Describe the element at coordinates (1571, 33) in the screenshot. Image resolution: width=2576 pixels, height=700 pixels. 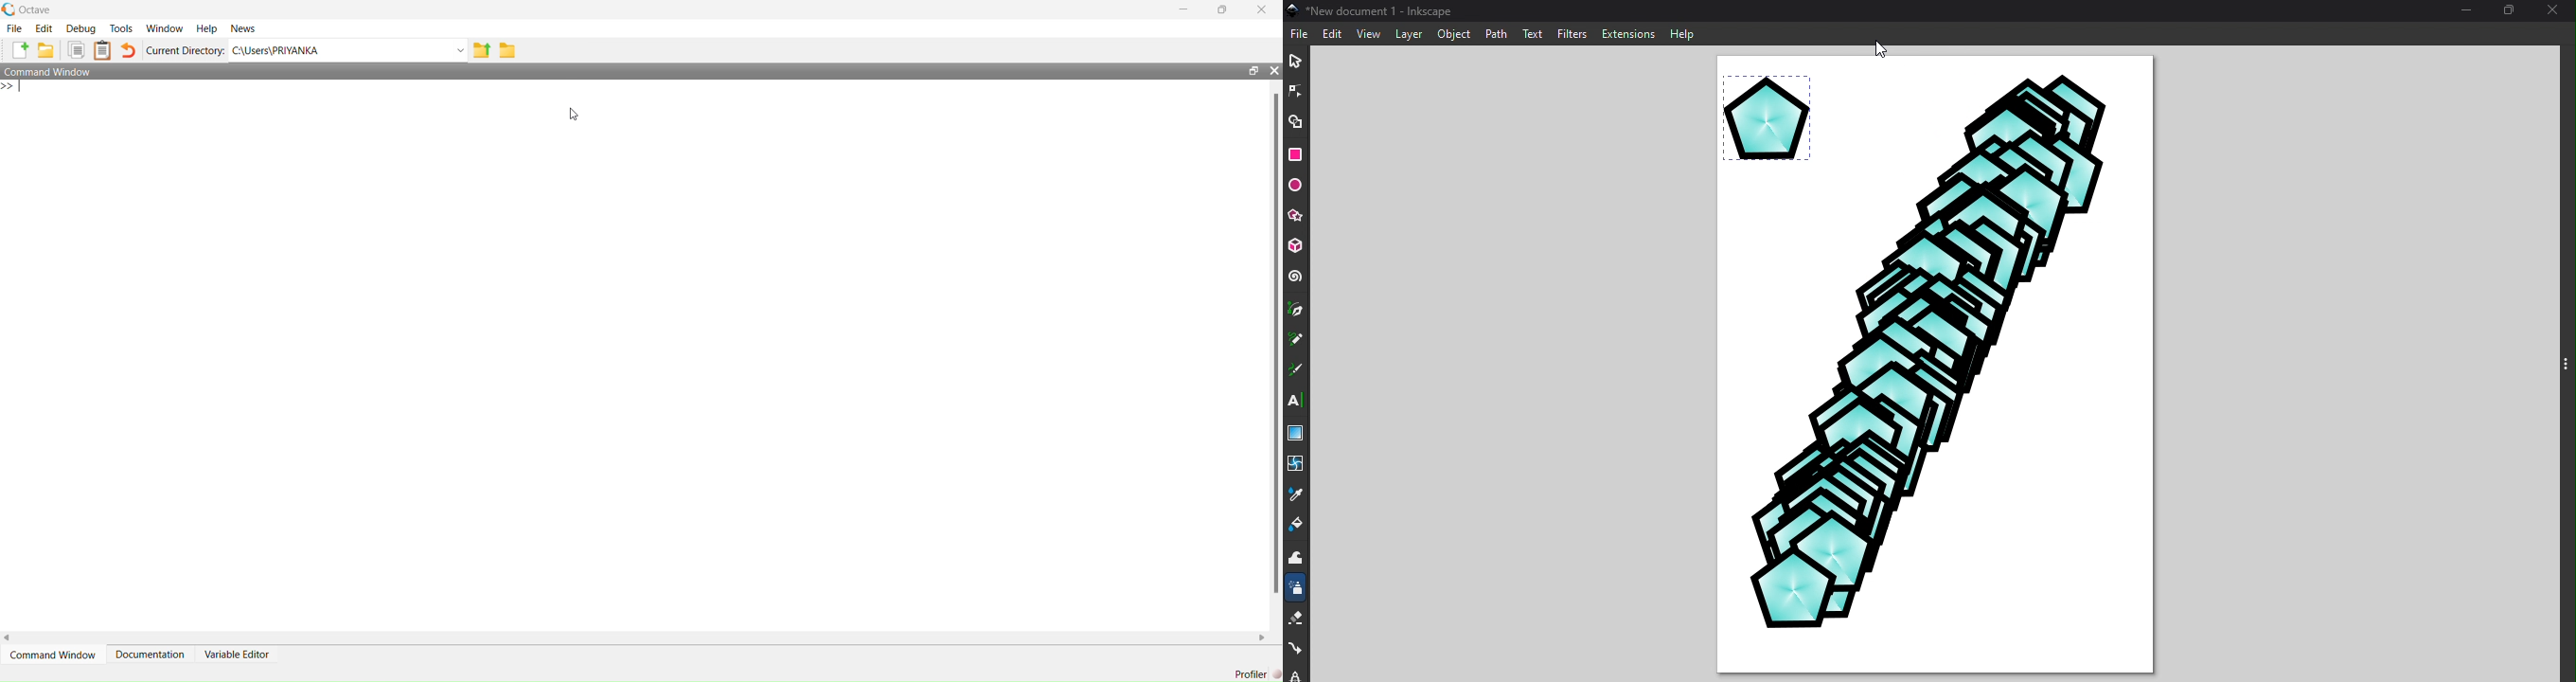
I see `Filters` at that location.